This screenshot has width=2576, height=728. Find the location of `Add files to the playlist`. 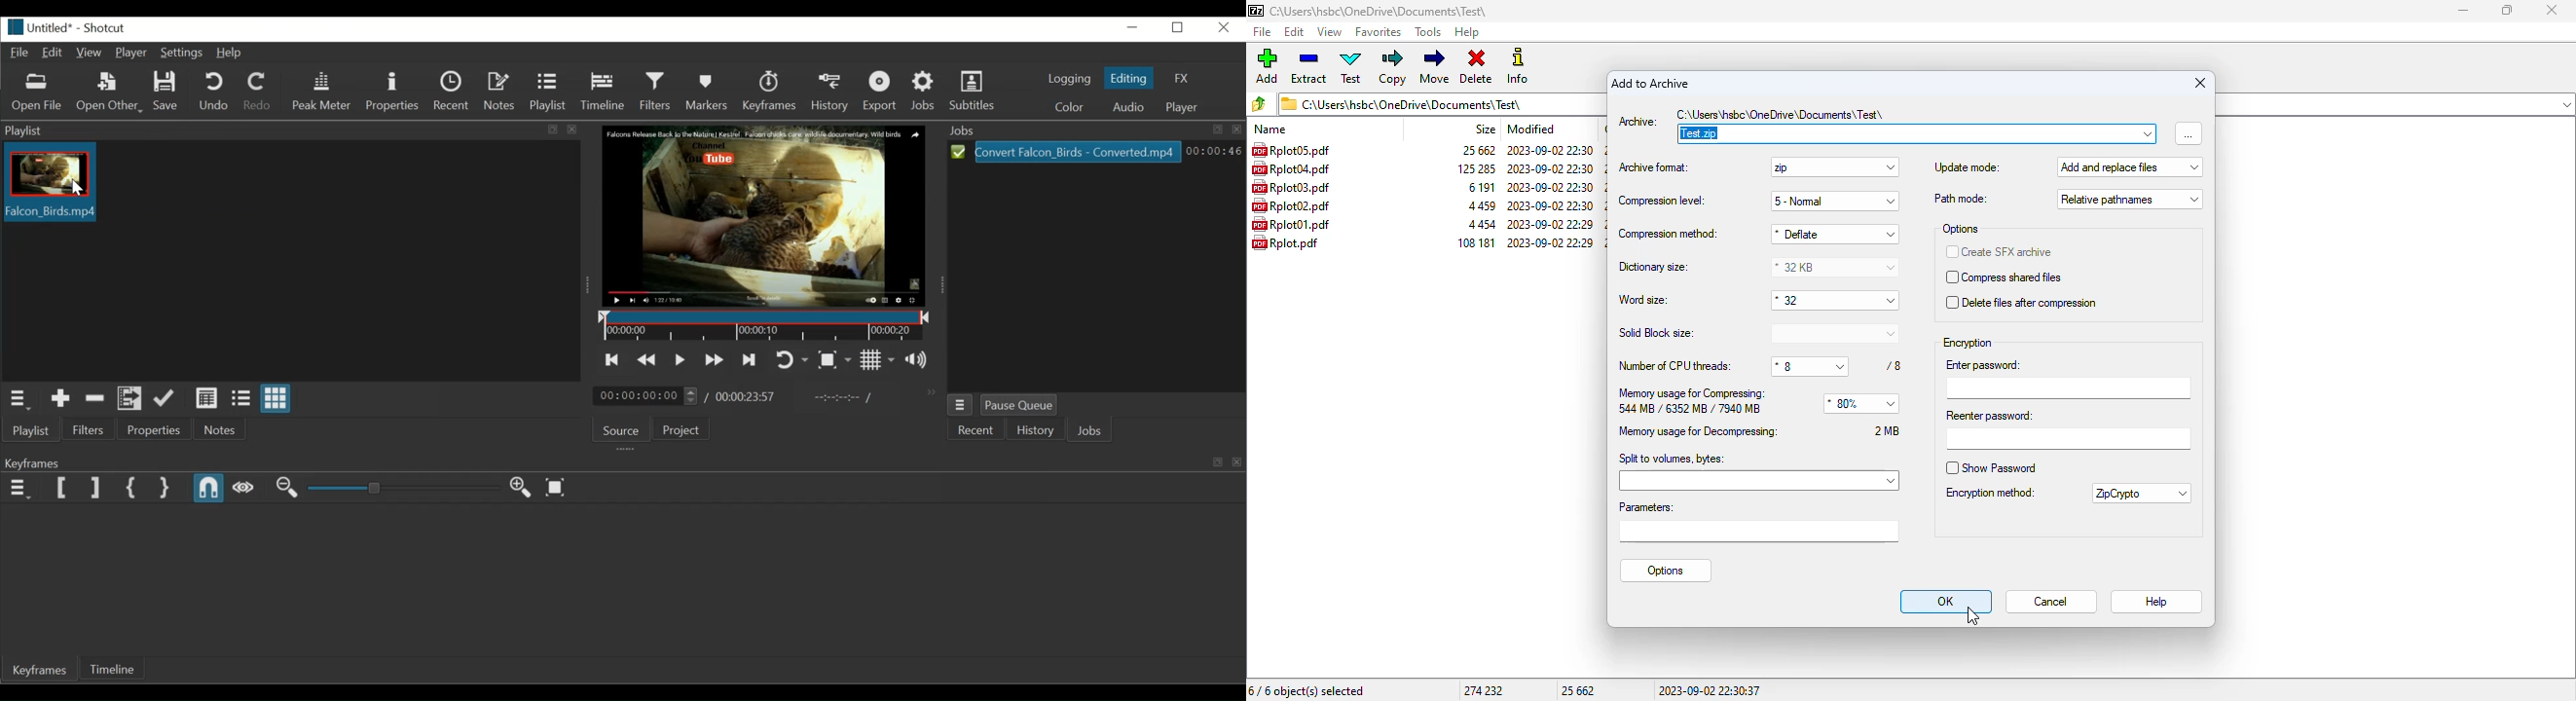

Add files to the playlist is located at coordinates (130, 400).